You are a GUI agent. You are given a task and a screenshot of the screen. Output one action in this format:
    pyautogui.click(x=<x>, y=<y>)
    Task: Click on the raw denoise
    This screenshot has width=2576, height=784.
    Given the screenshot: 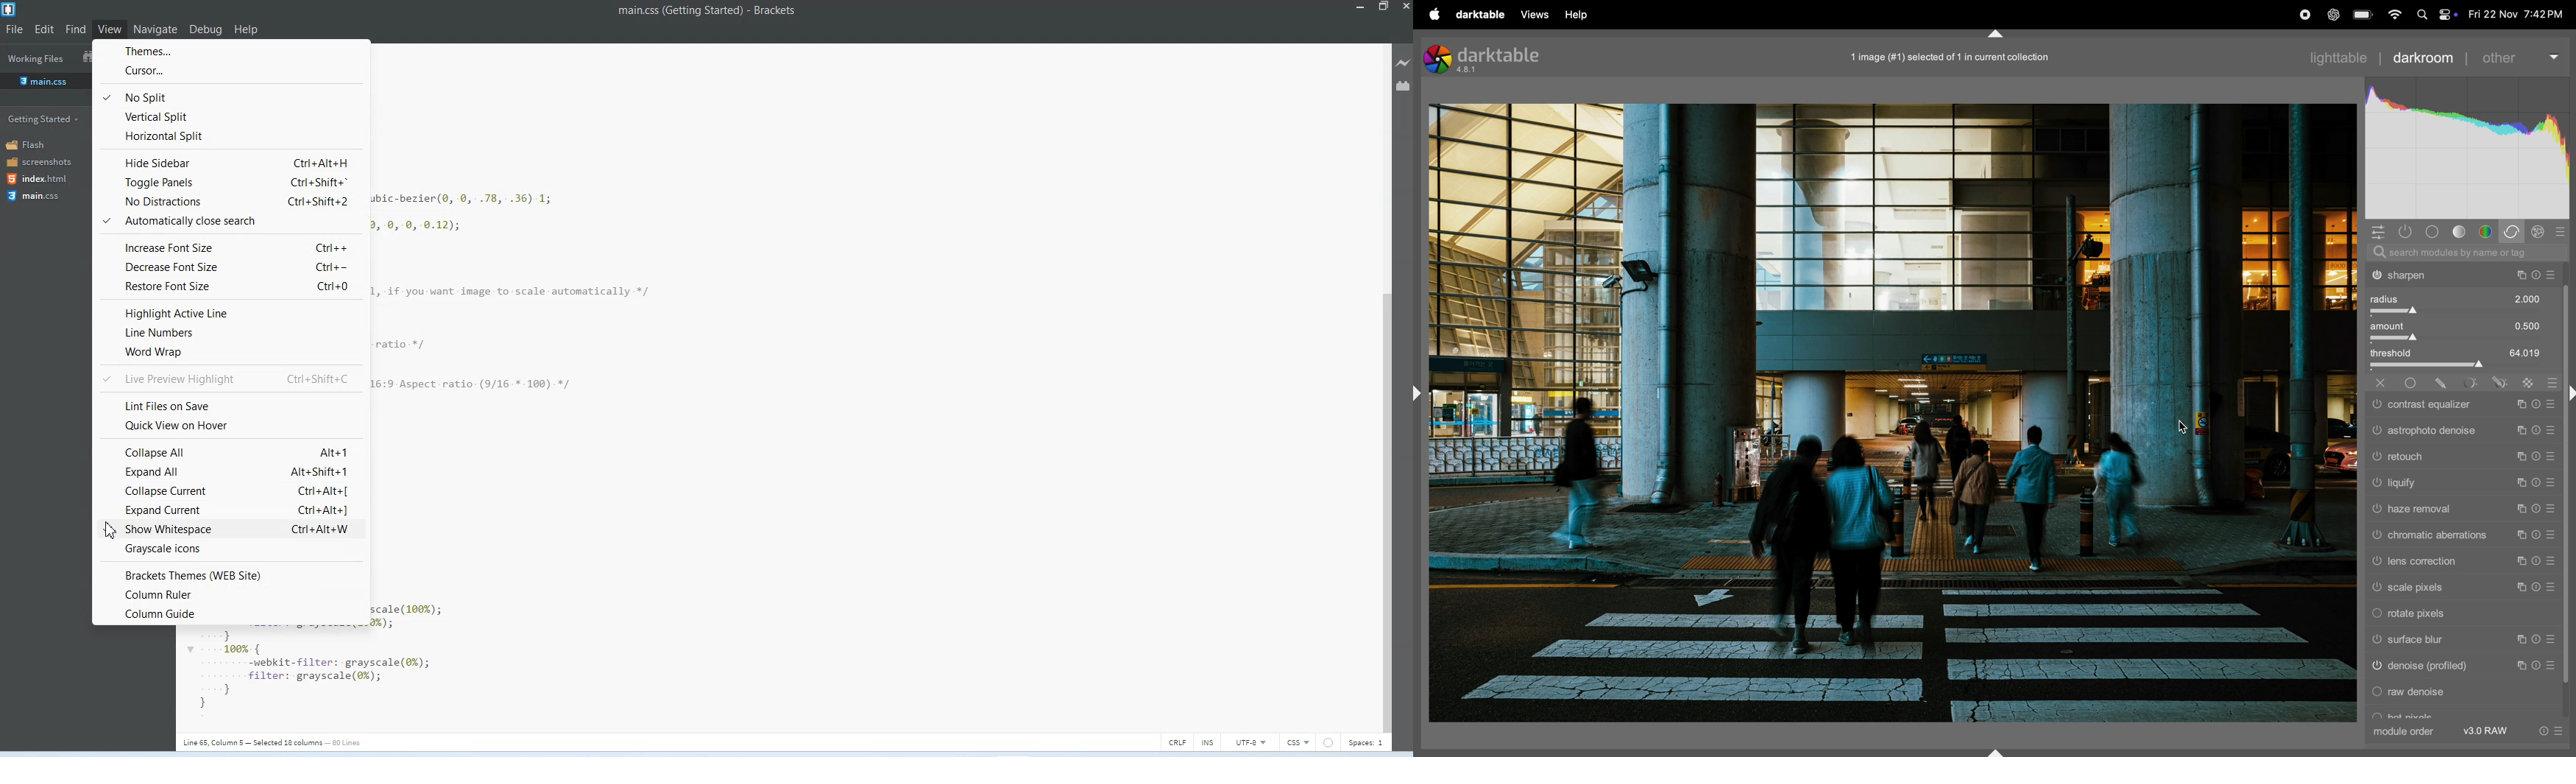 What is the action you would take?
    pyautogui.click(x=2463, y=694)
    